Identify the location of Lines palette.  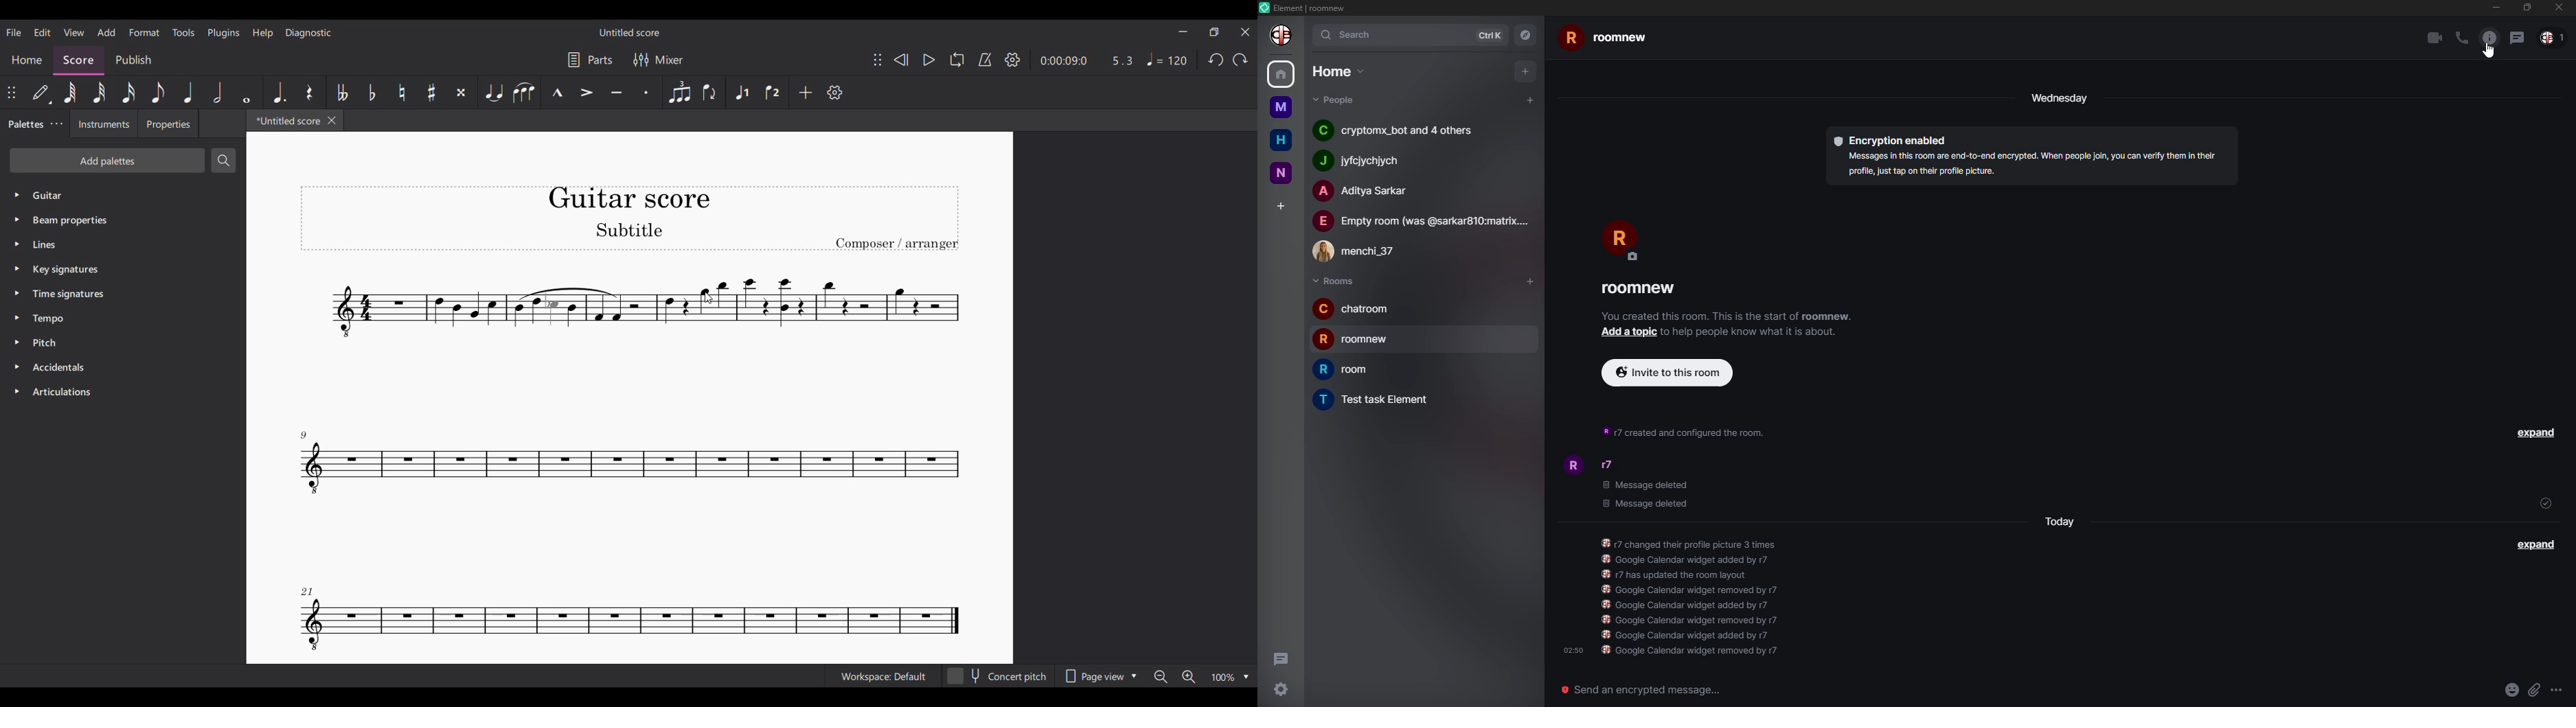
(47, 244).